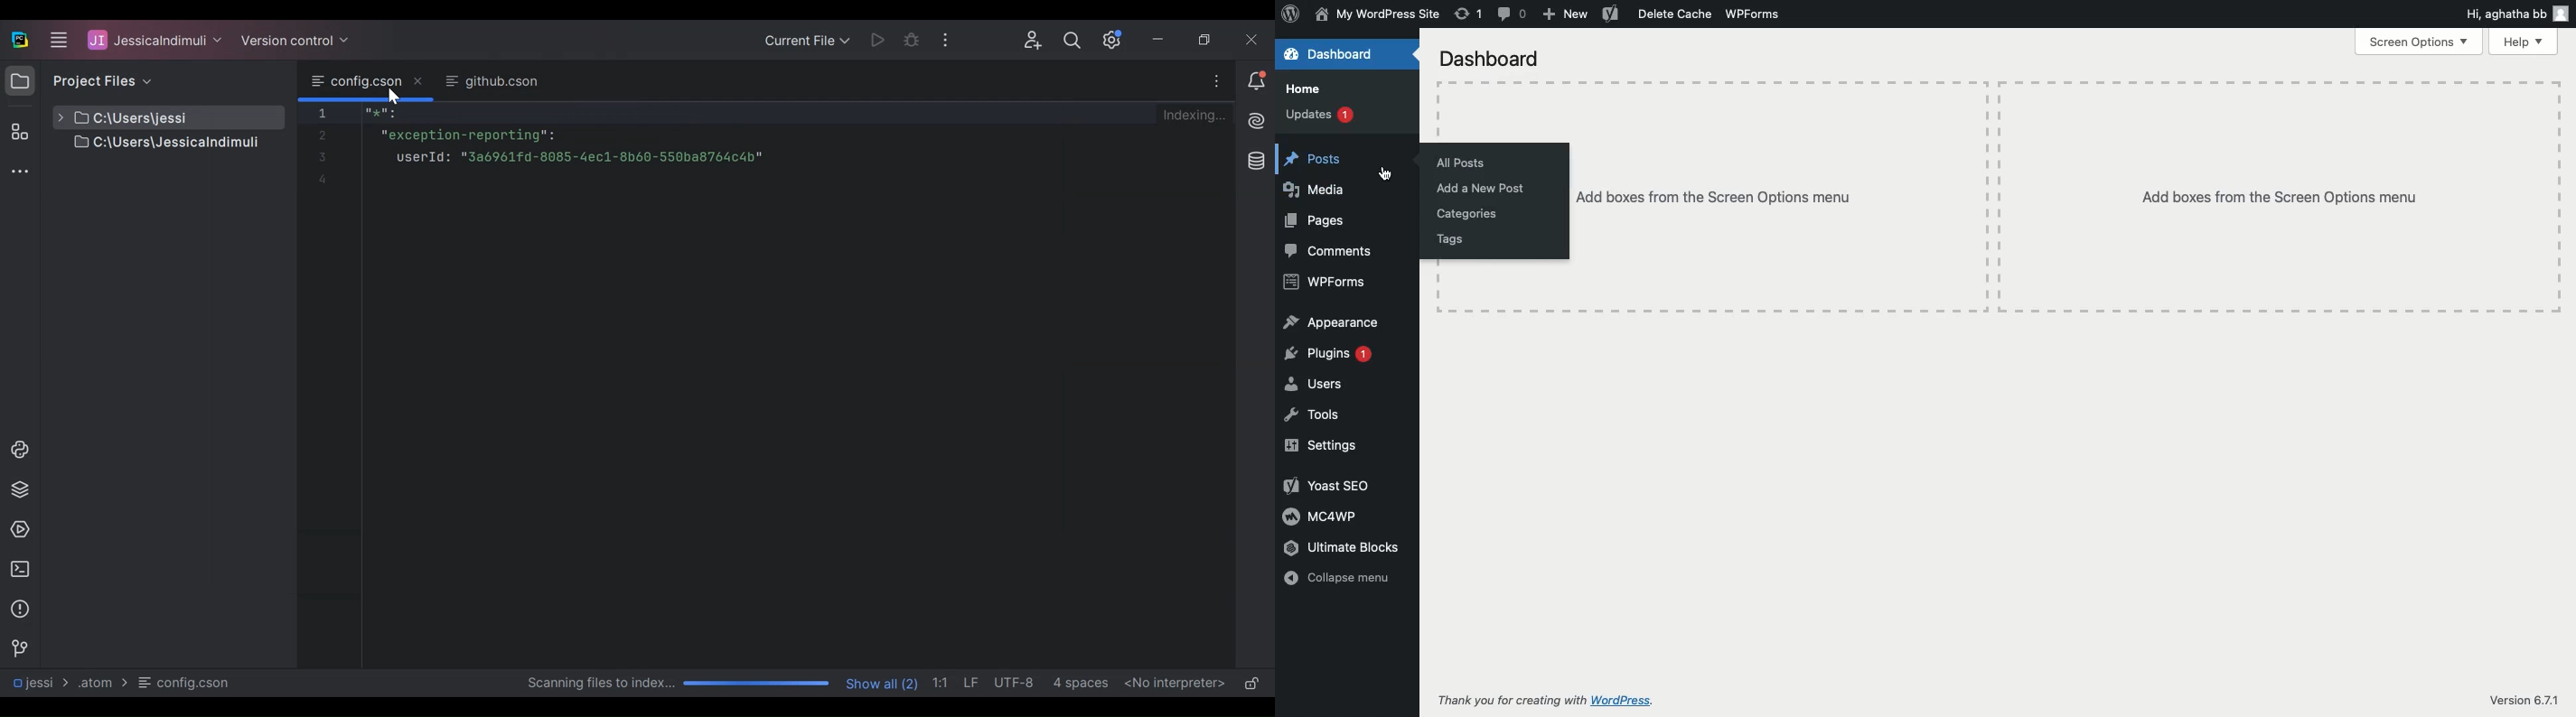  Describe the element at coordinates (1479, 189) in the screenshot. I see `Add a new post` at that location.